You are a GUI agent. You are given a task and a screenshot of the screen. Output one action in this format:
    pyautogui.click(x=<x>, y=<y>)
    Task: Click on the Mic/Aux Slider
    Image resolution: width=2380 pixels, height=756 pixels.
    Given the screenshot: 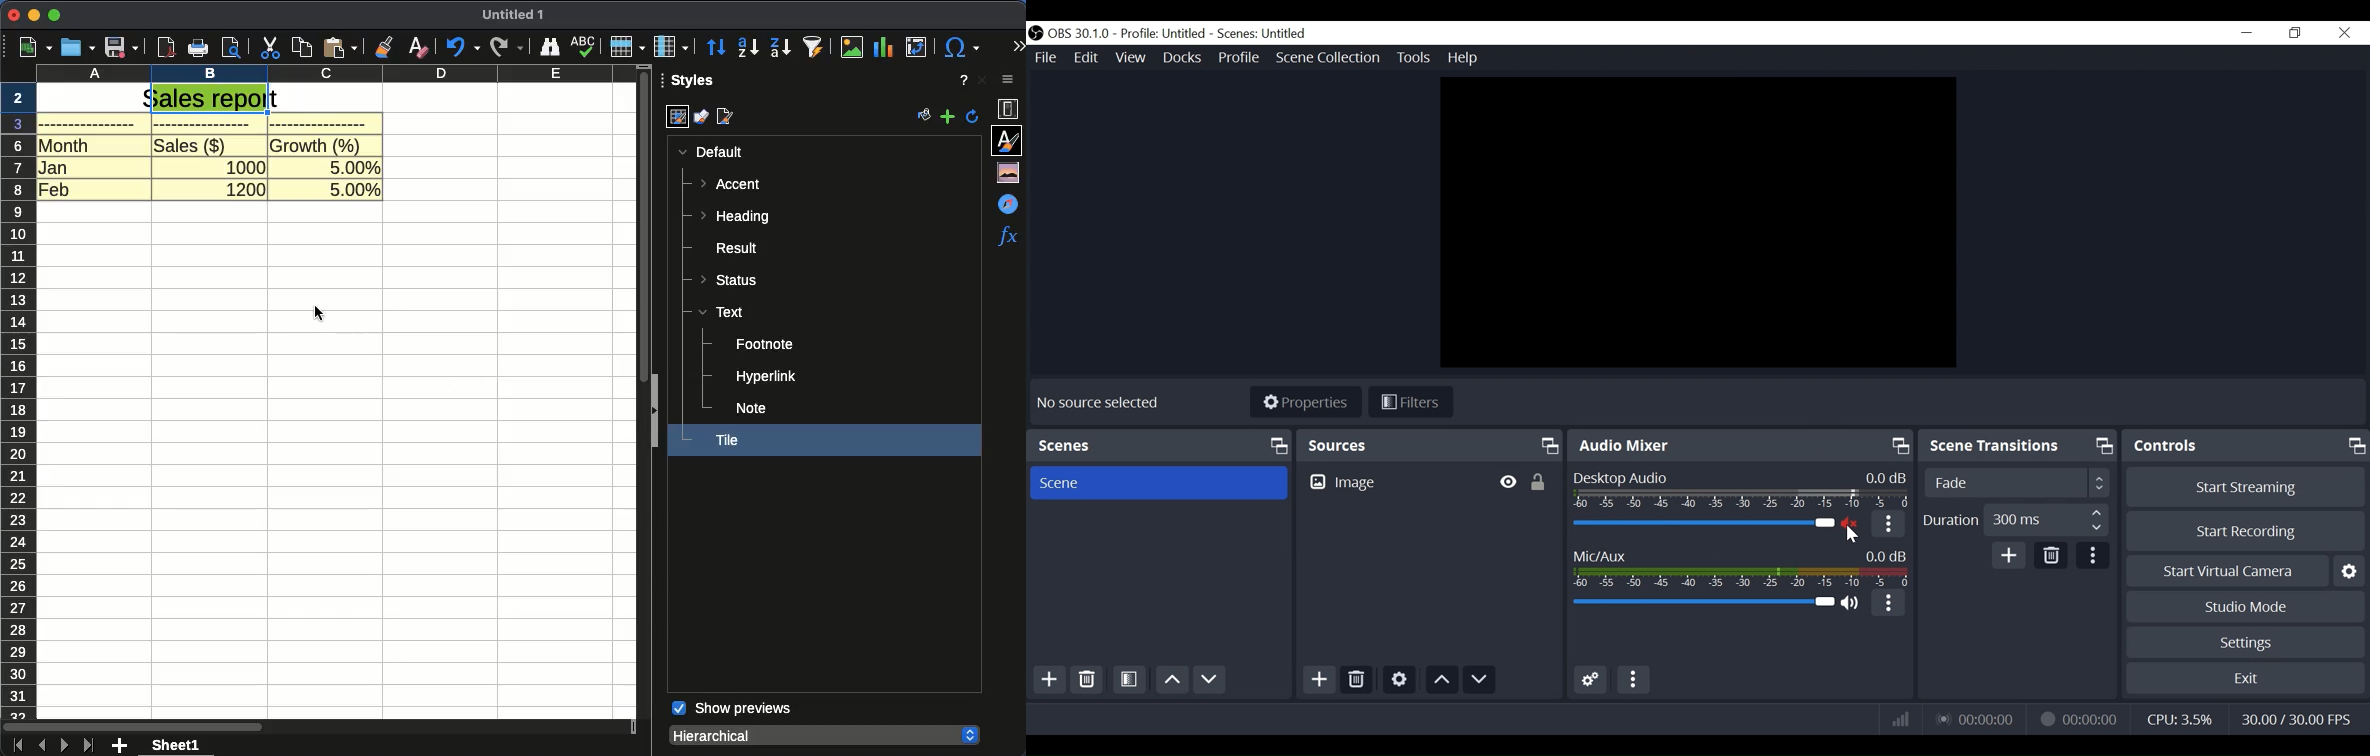 What is the action you would take?
    pyautogui.click(x=1704, y=603)
    